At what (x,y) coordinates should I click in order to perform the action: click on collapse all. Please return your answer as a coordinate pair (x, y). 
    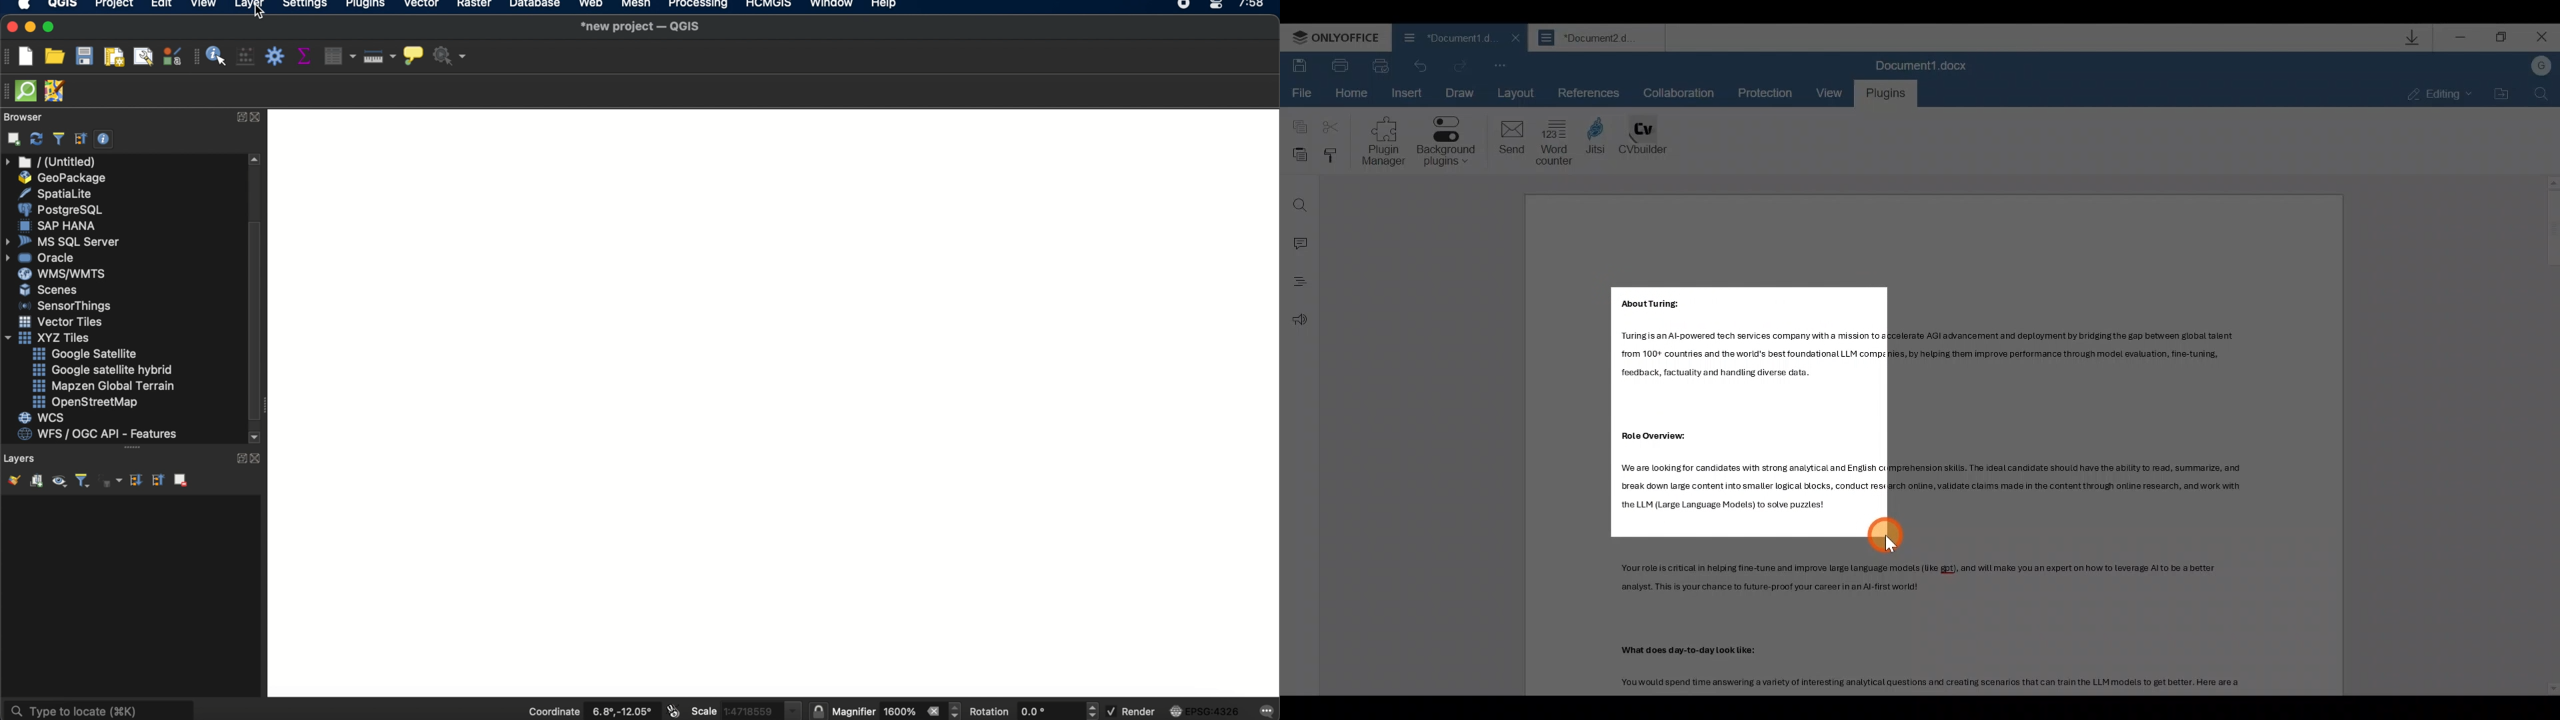
    Looking at the image, I should click on (157, 479).